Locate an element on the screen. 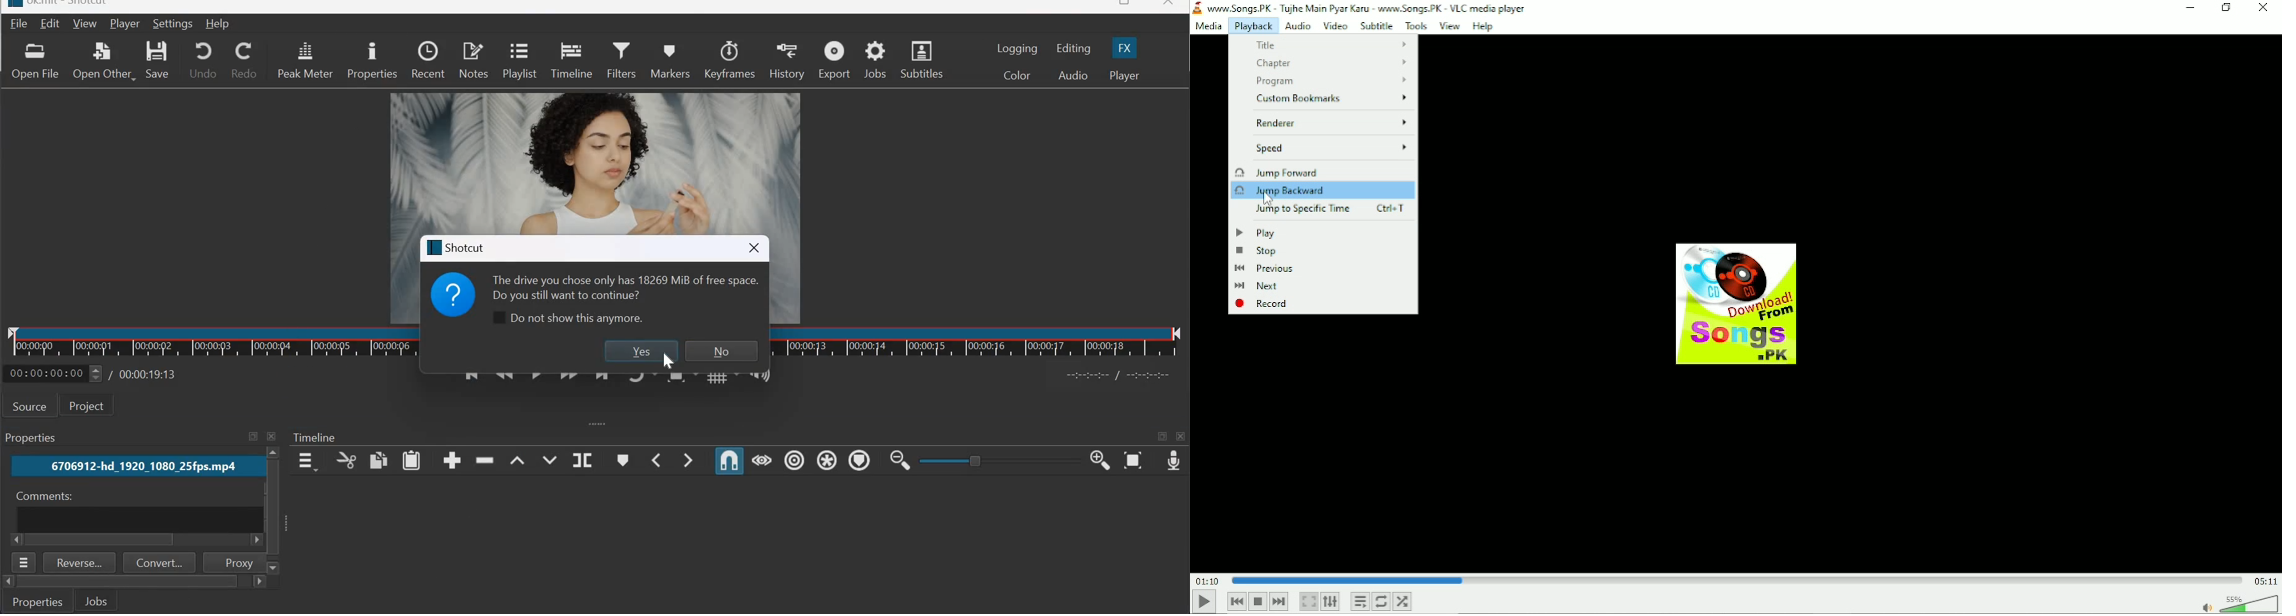 The height and width of the screenshot is (616, 2296). Source is located at coordinates (30, 406).